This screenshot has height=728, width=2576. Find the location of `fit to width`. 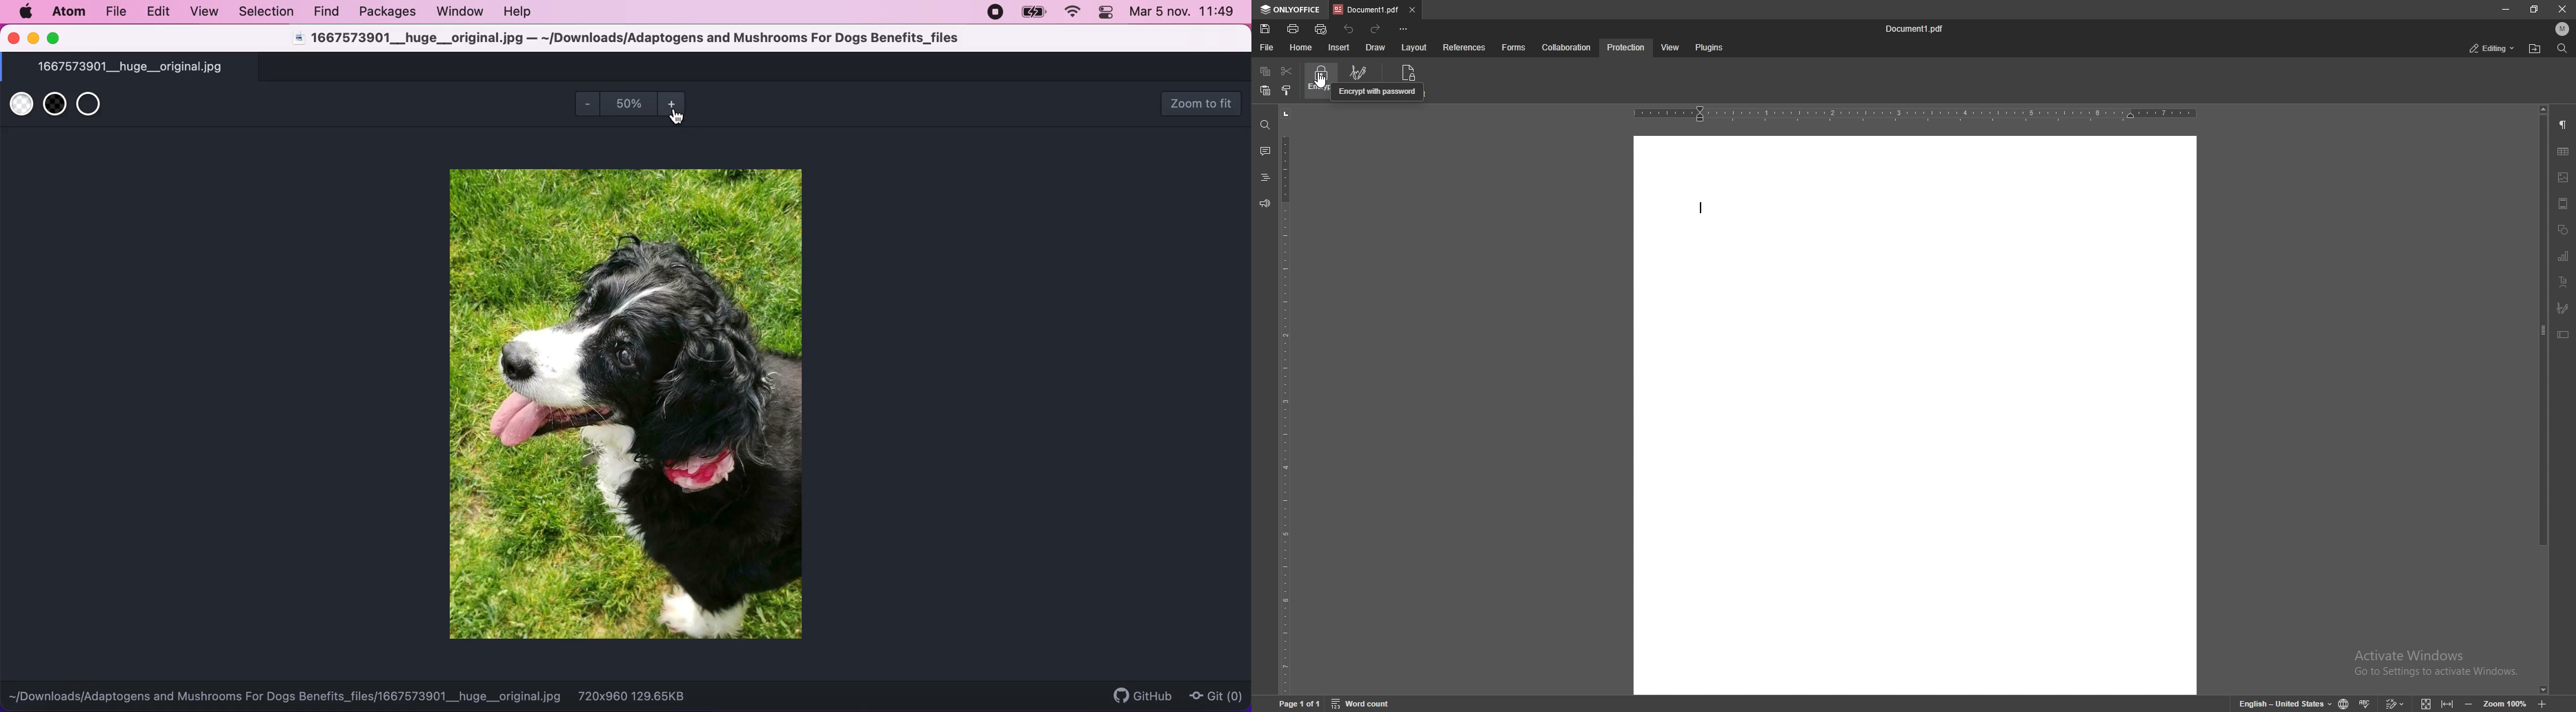

fit to width is located at coordinates (2448, 702).